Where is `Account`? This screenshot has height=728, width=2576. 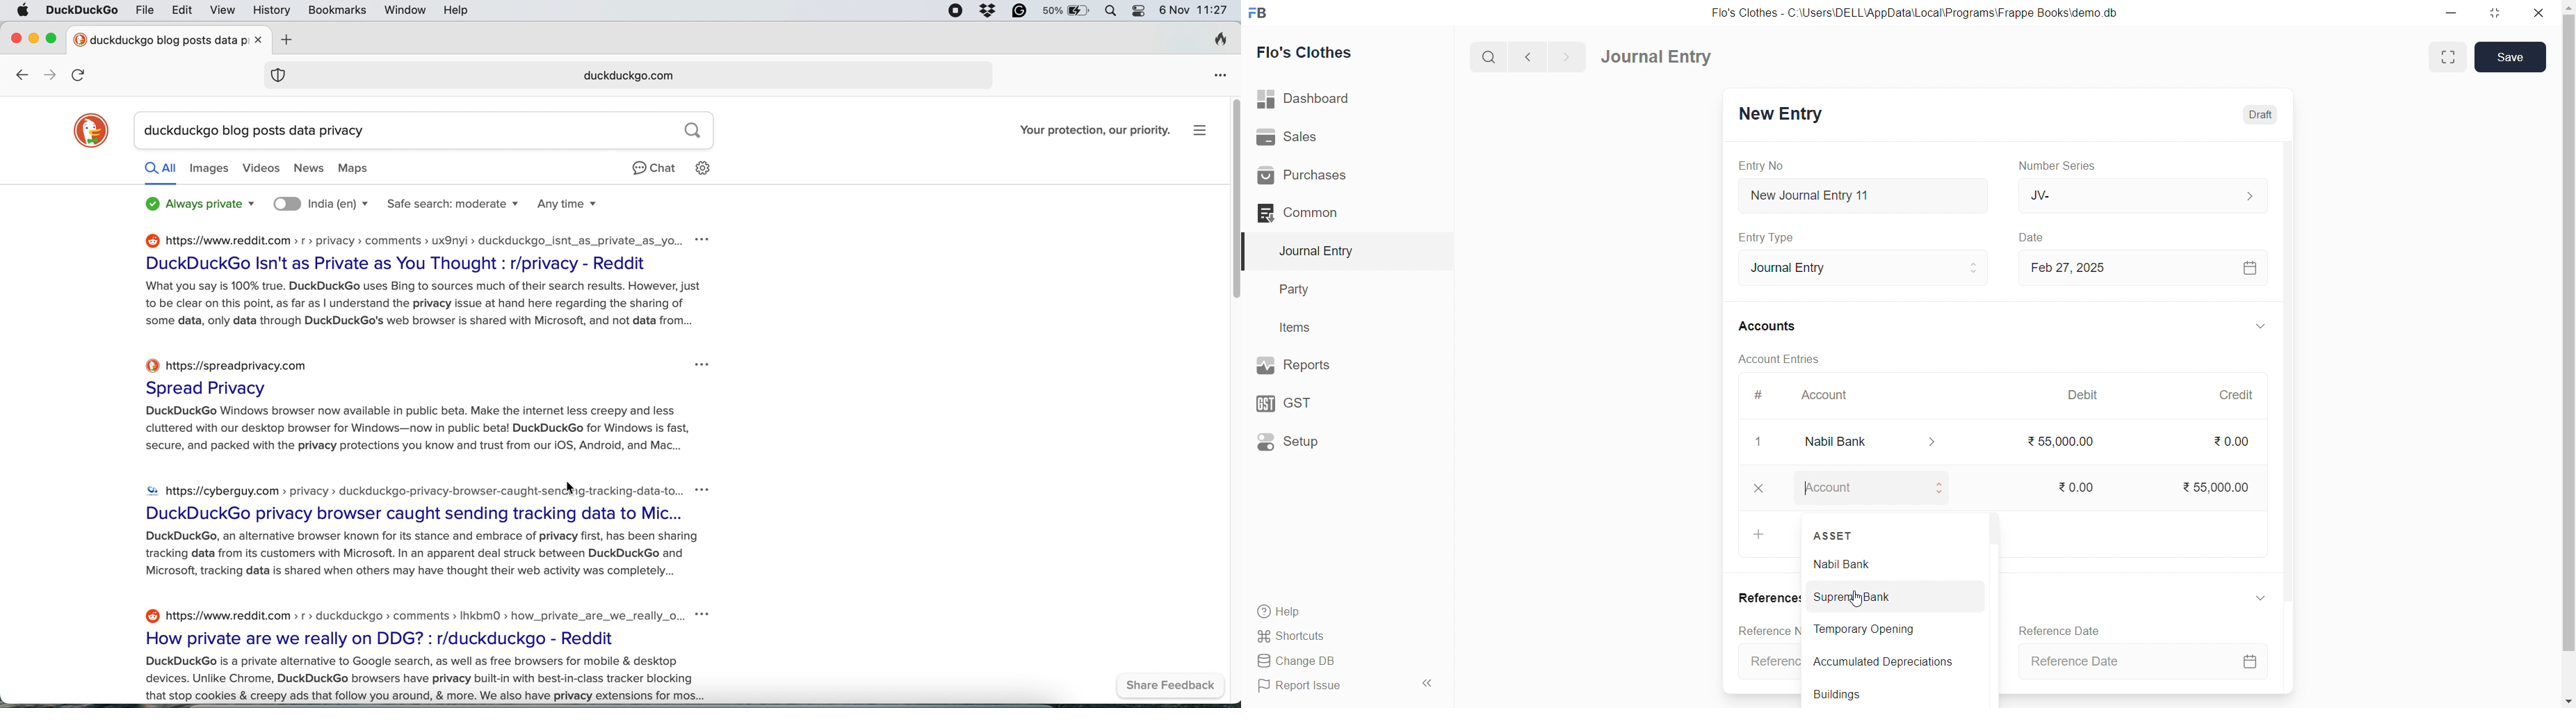 Account is located at coordinates (1832, 394).